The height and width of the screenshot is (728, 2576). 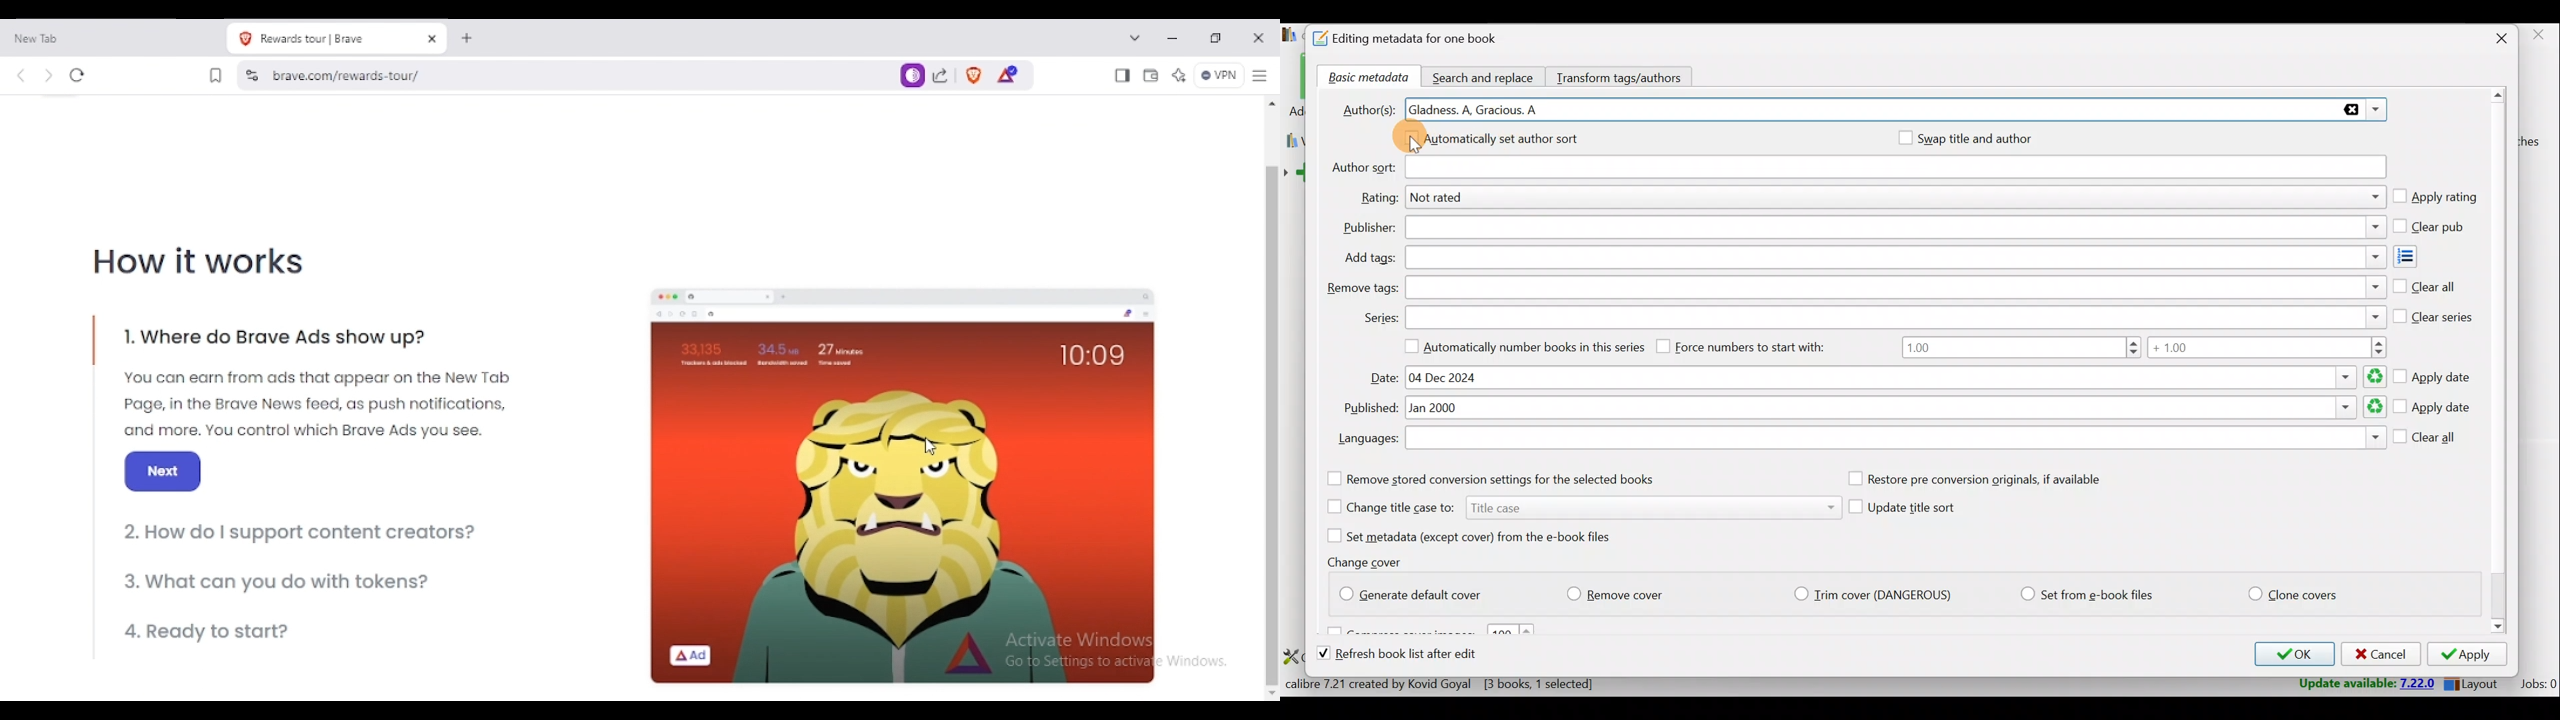 I want to click on Date:, so click(x=1385, y=378).